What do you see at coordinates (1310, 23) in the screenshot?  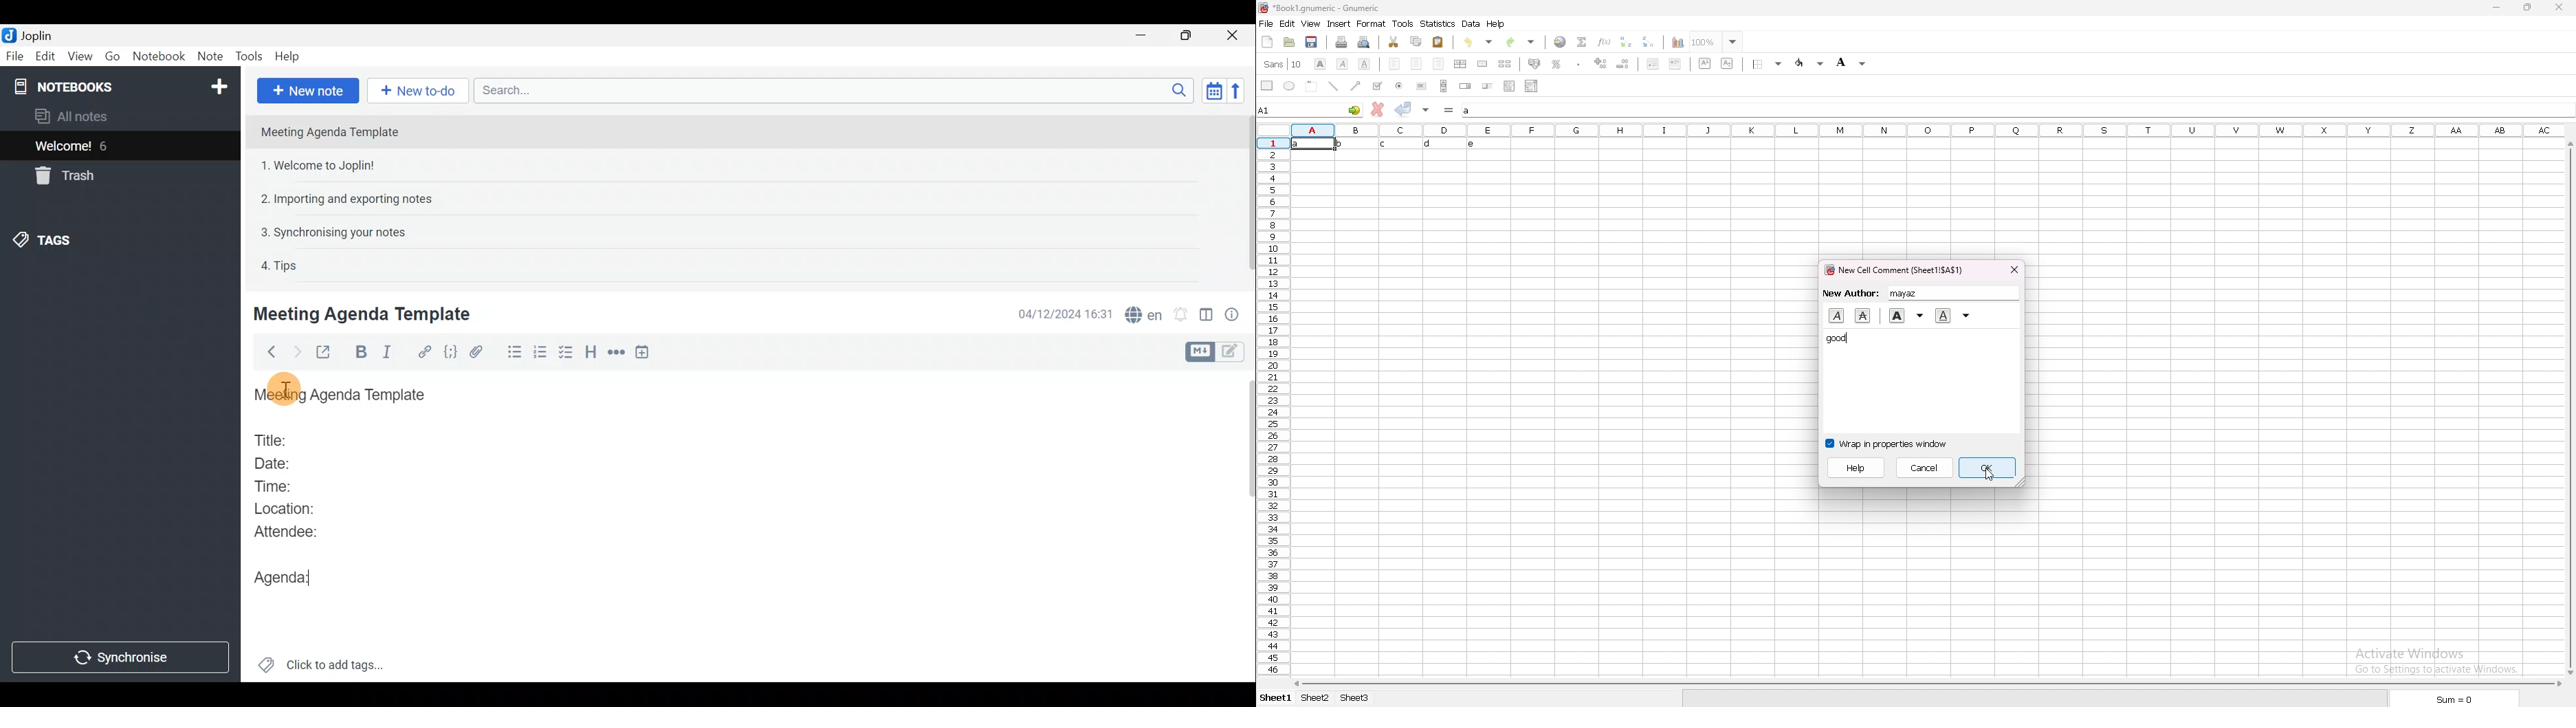 I see `view` at bounding box center [1310, 23].